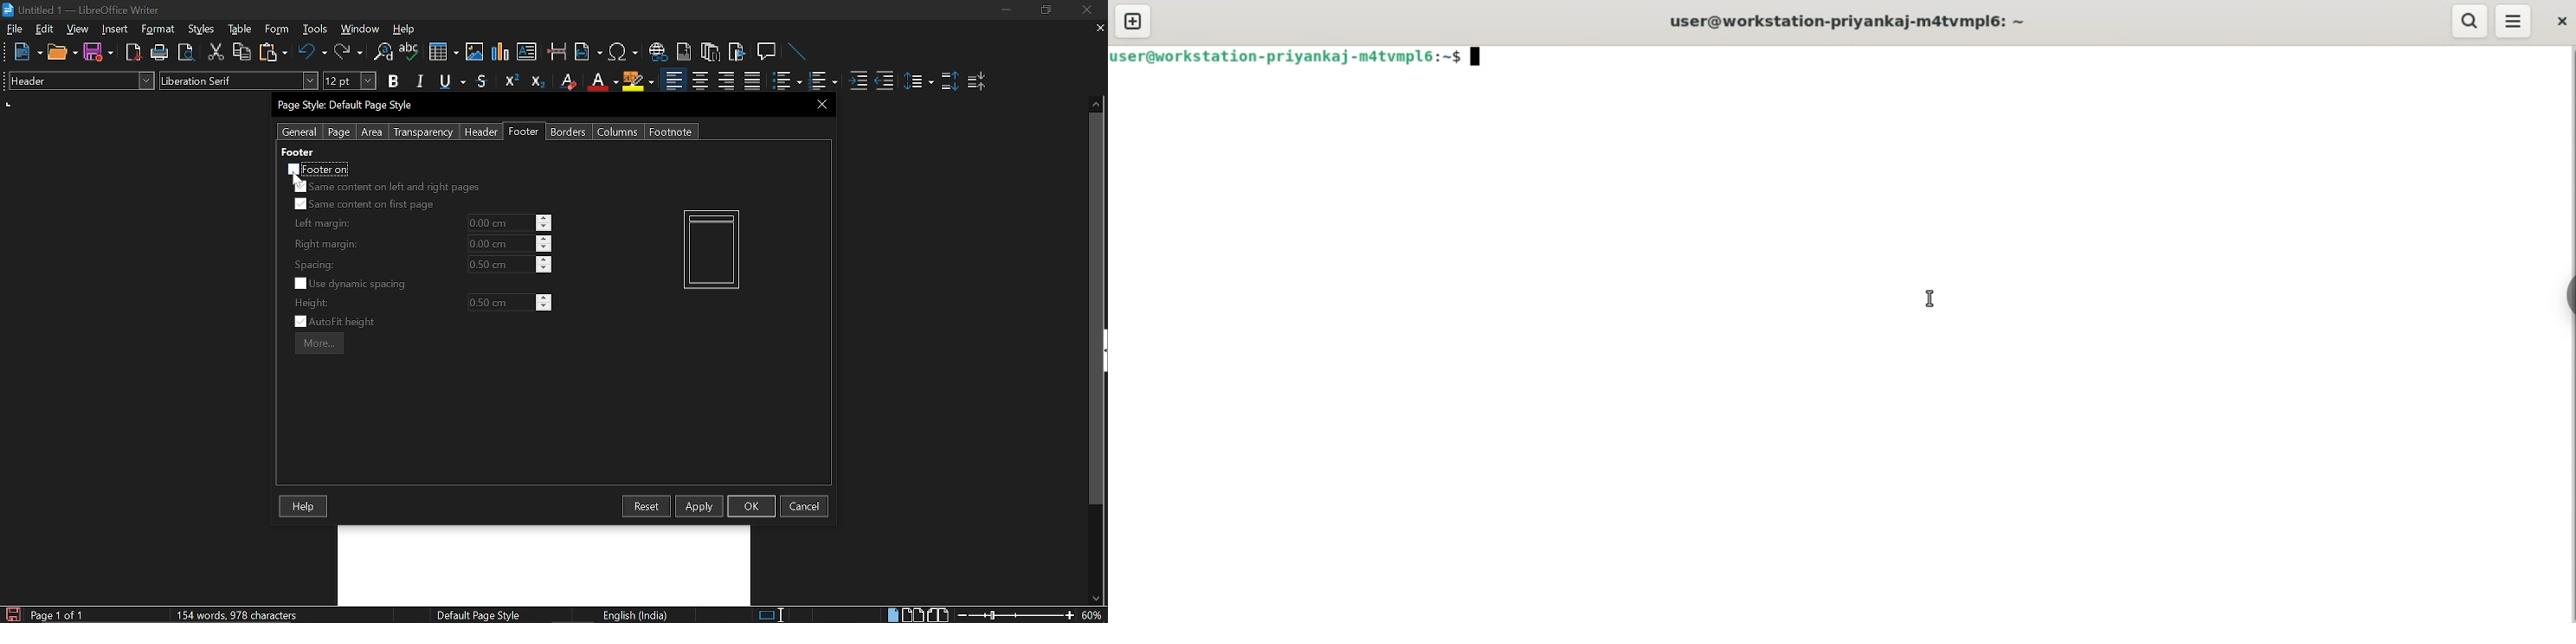 The image size is (2576, 644). What do you see at coordinates (602, 81) in the screenshot?
I see `Underline` at bounding box center [602, 81].